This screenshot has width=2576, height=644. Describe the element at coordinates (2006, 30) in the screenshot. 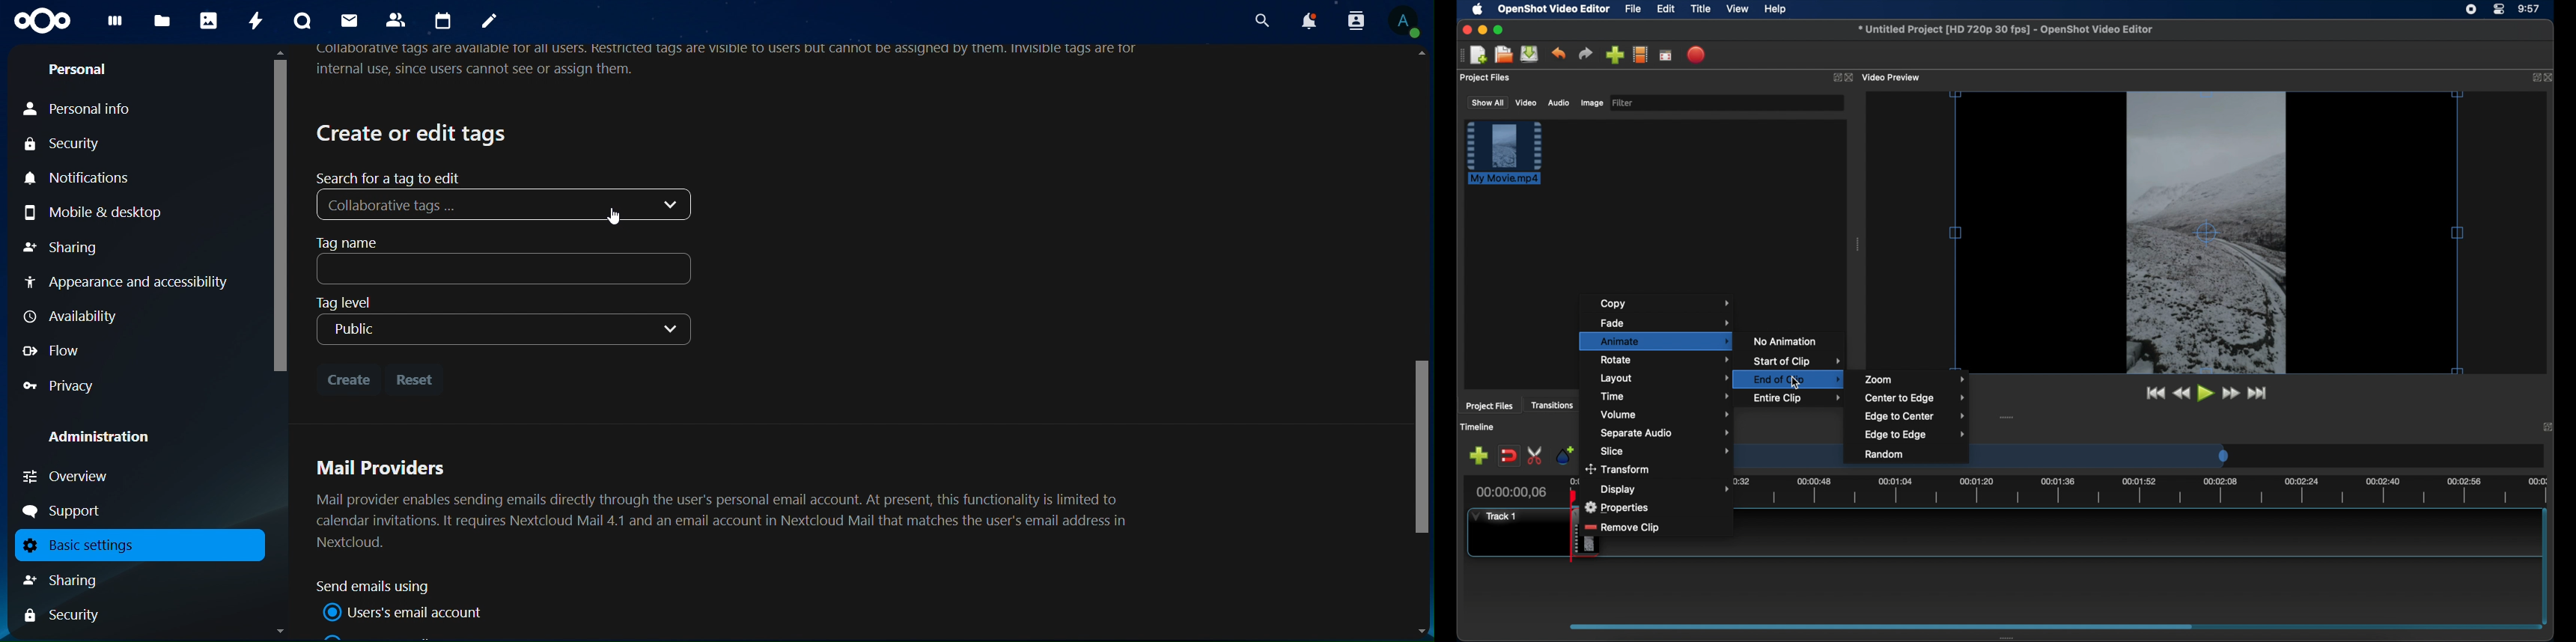

I see `file name` at that location.